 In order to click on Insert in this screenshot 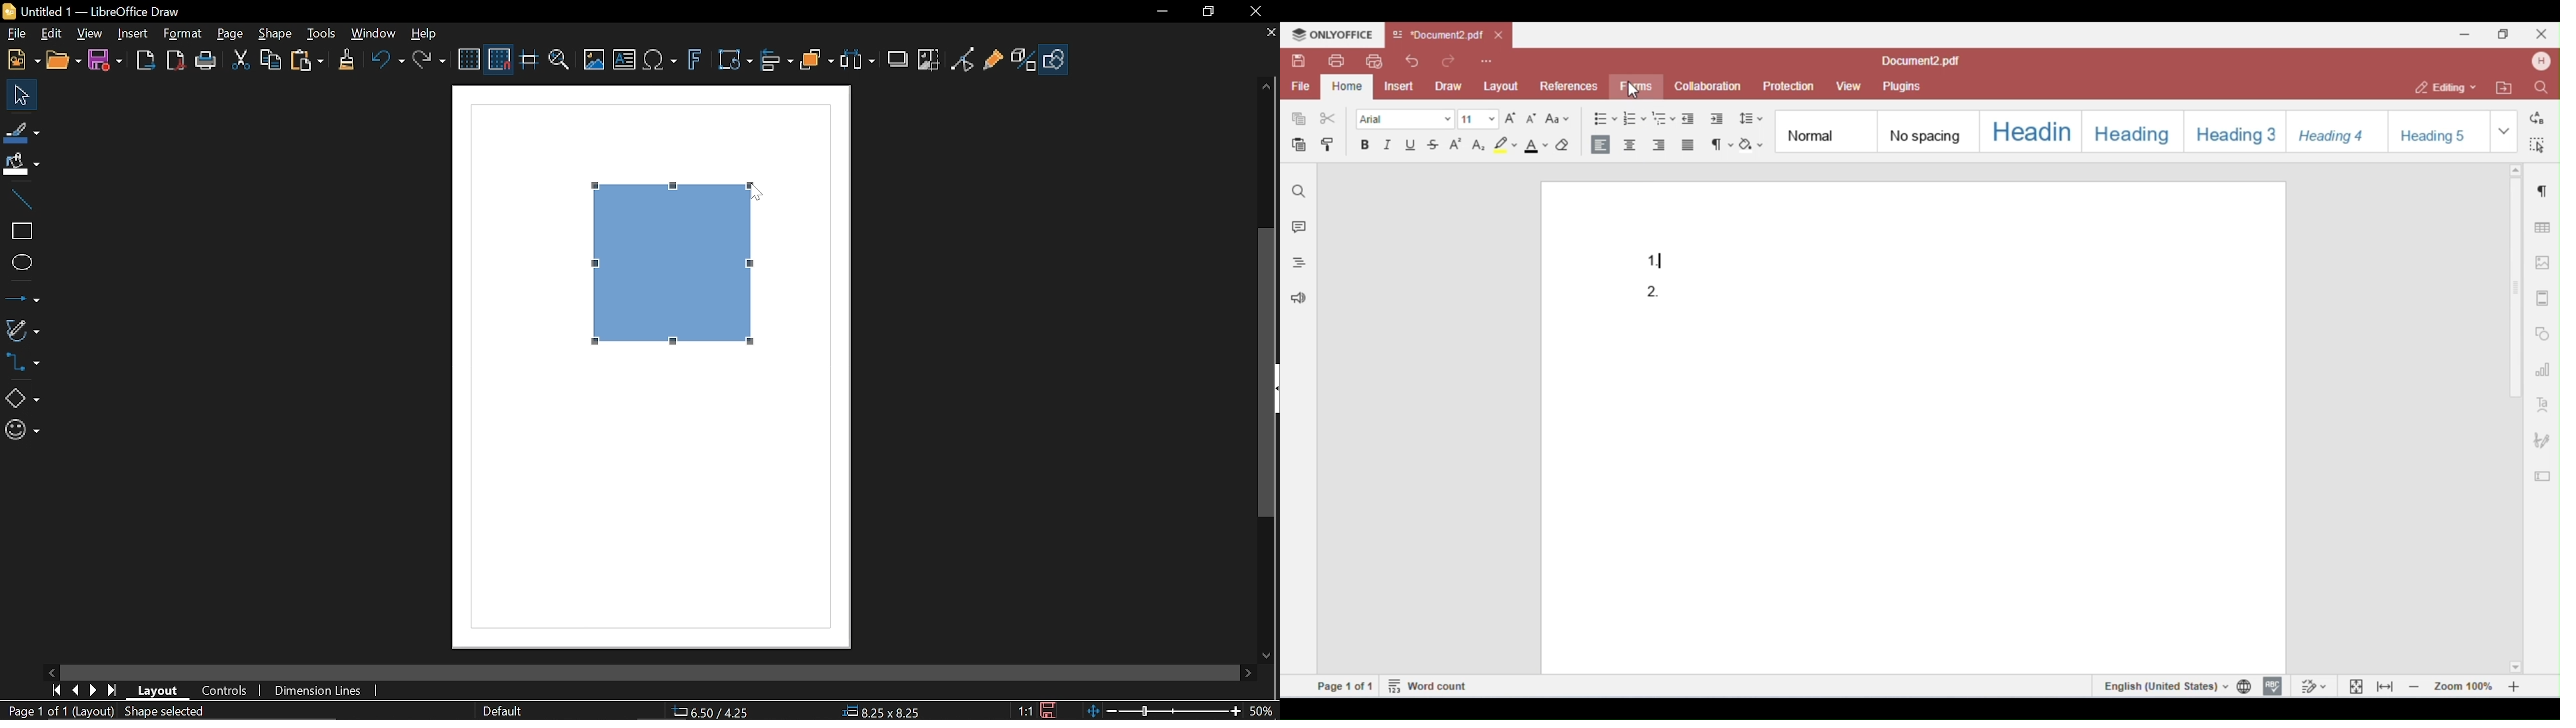, I will do `click(131, 34)`.